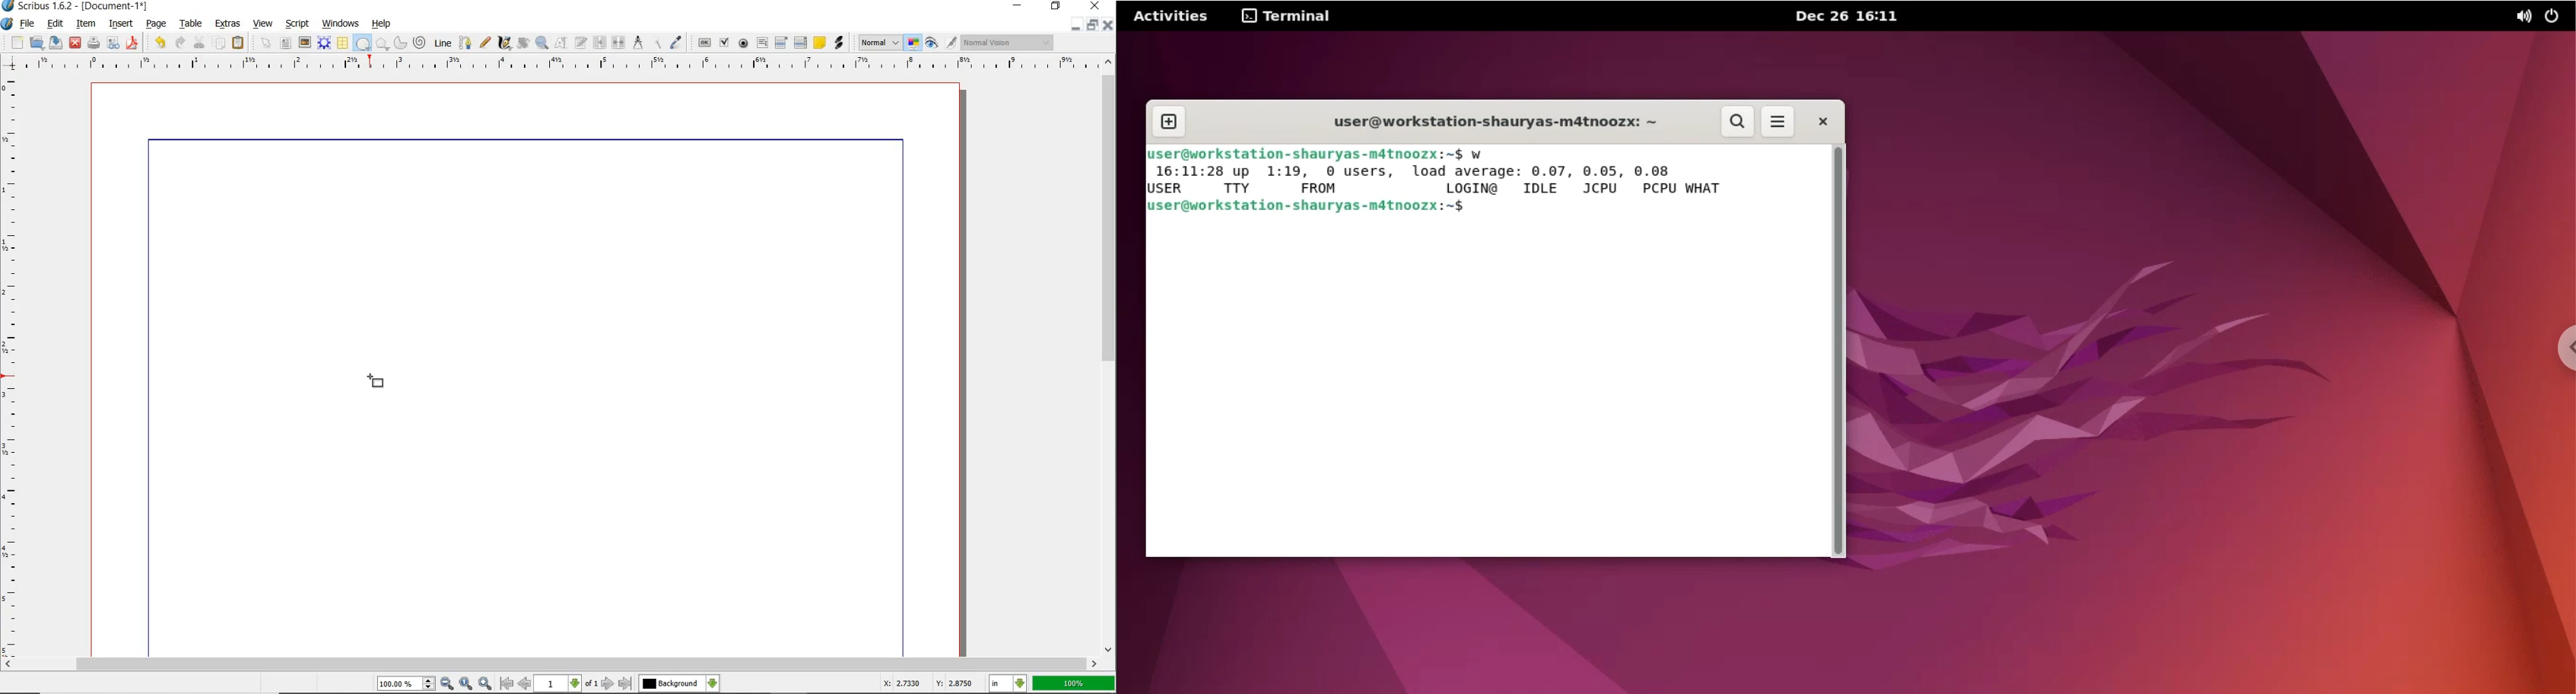  I want to click on VIEW, so click(263, 23).